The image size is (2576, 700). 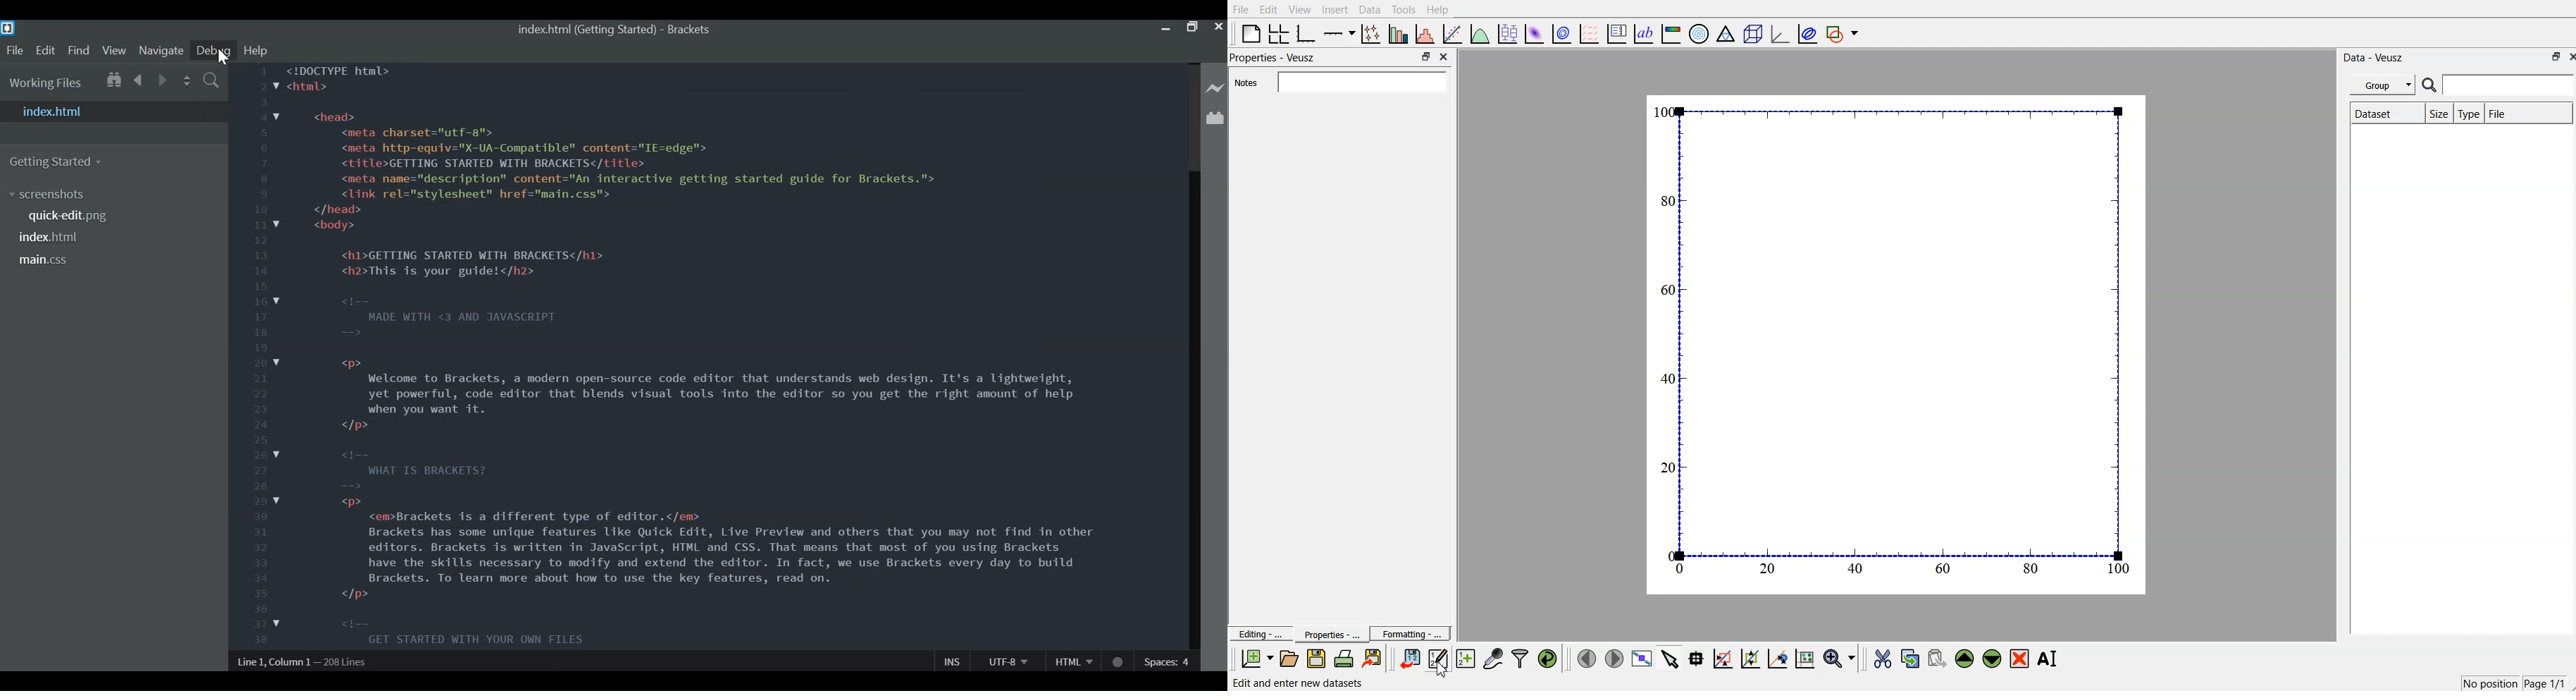 I want to click on Move to previous page, so click(x=1585, y=657).